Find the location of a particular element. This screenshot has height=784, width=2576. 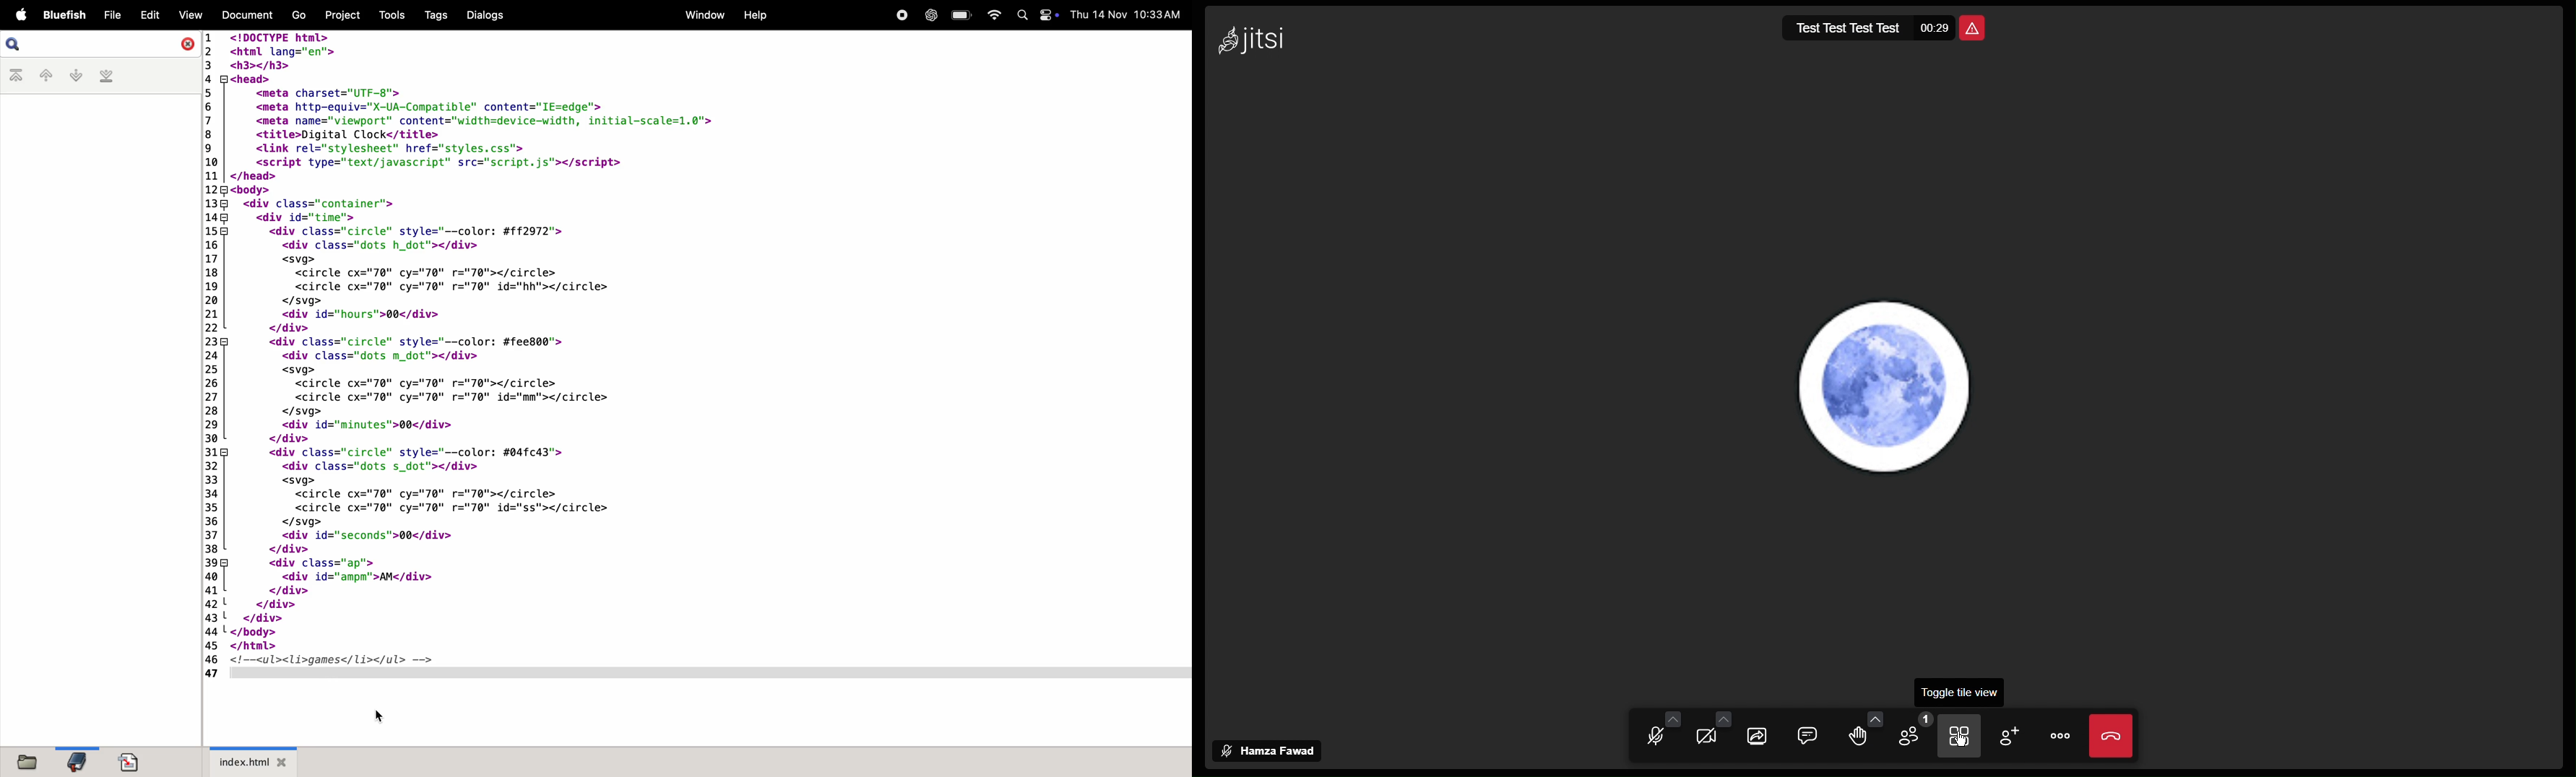

Cursor is located at coordinates (378, 718).